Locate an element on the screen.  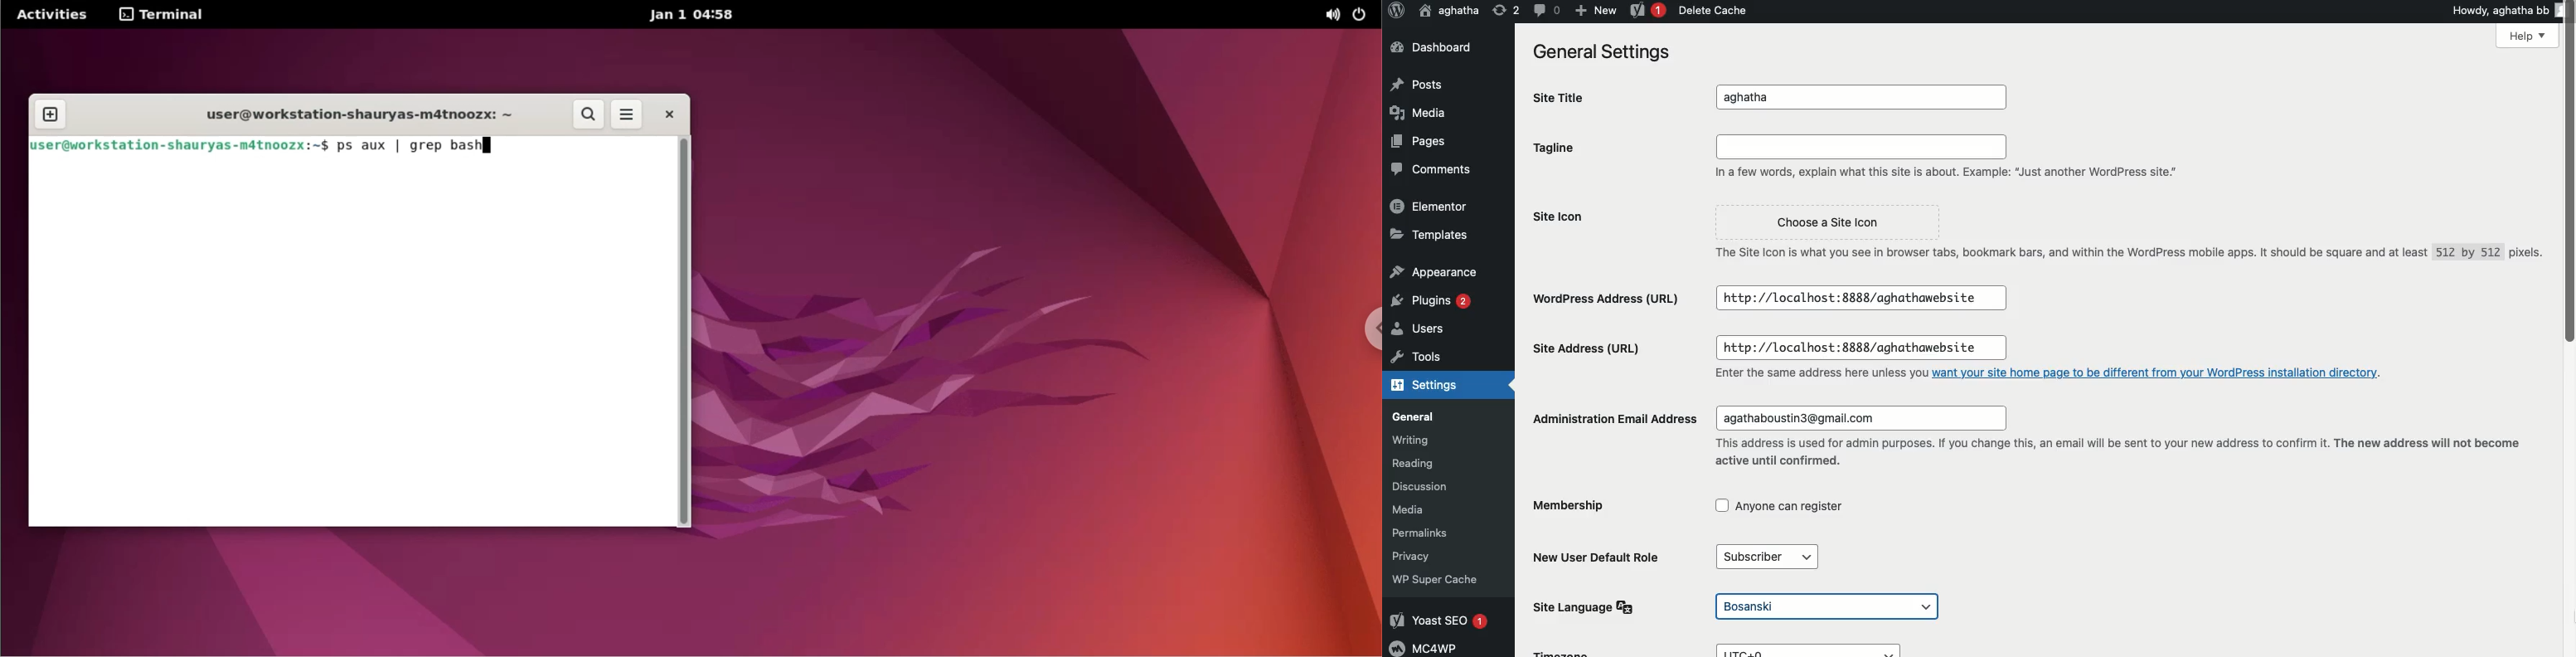
aghatha is located at coordinates (1449, 9).